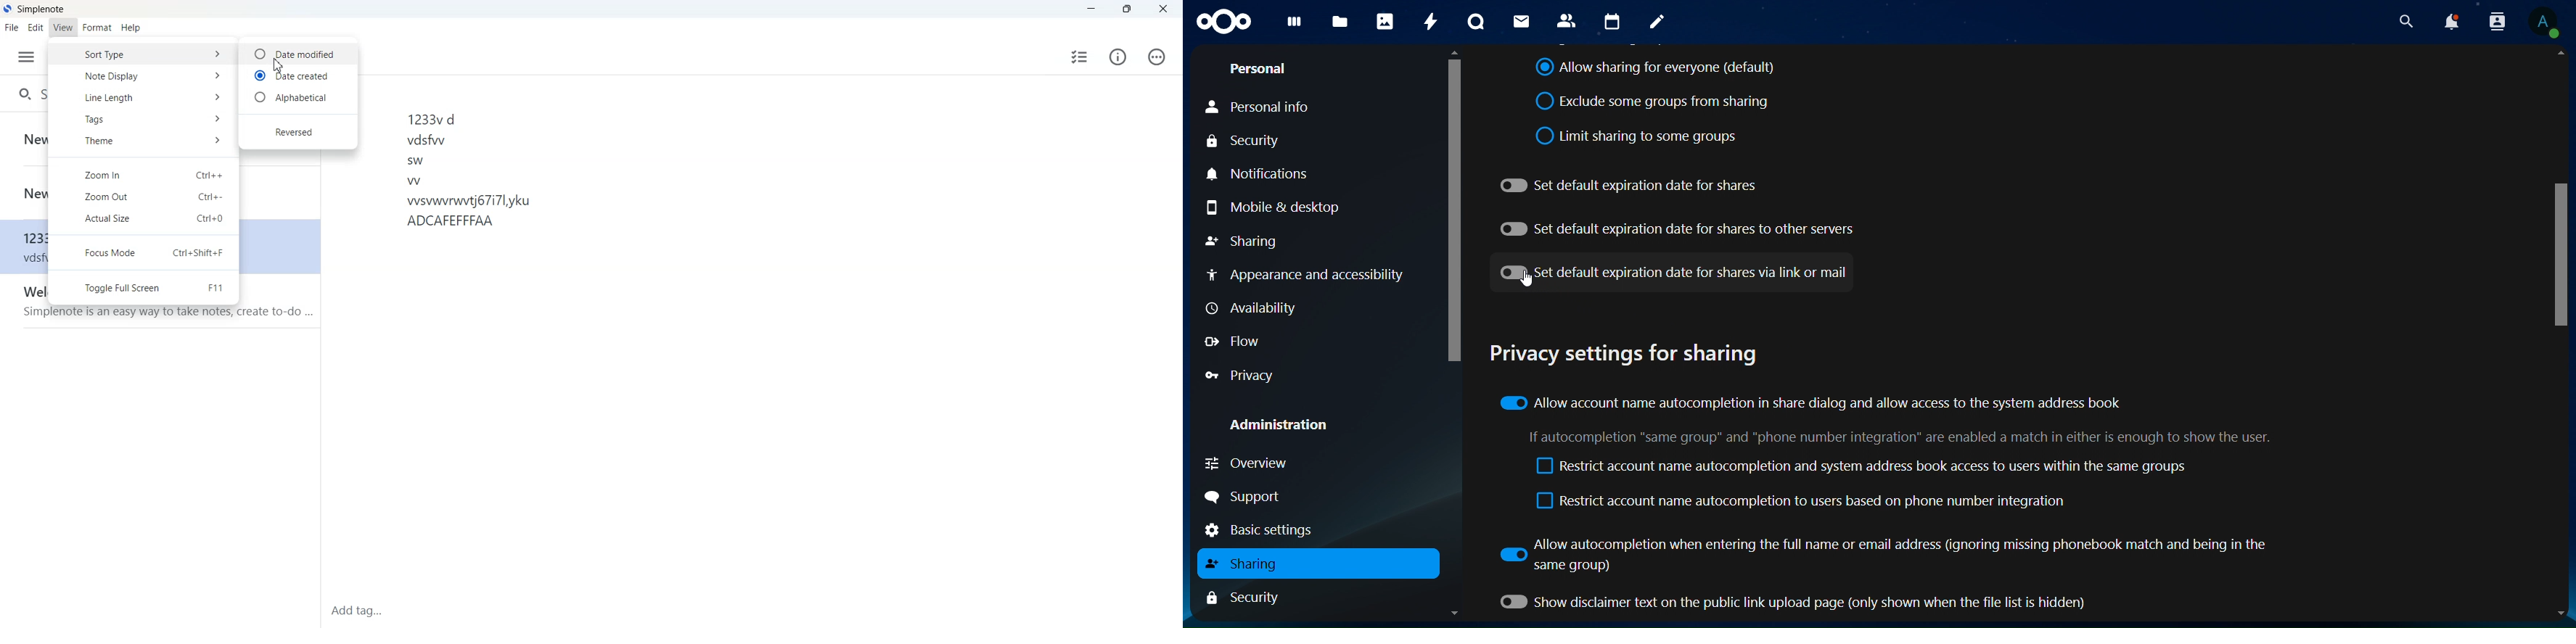 The height and width of the screenshot is (644, 2576). Describe the element at coordinates (144, 96) in the screenshot. I see `Line Length` at that location.